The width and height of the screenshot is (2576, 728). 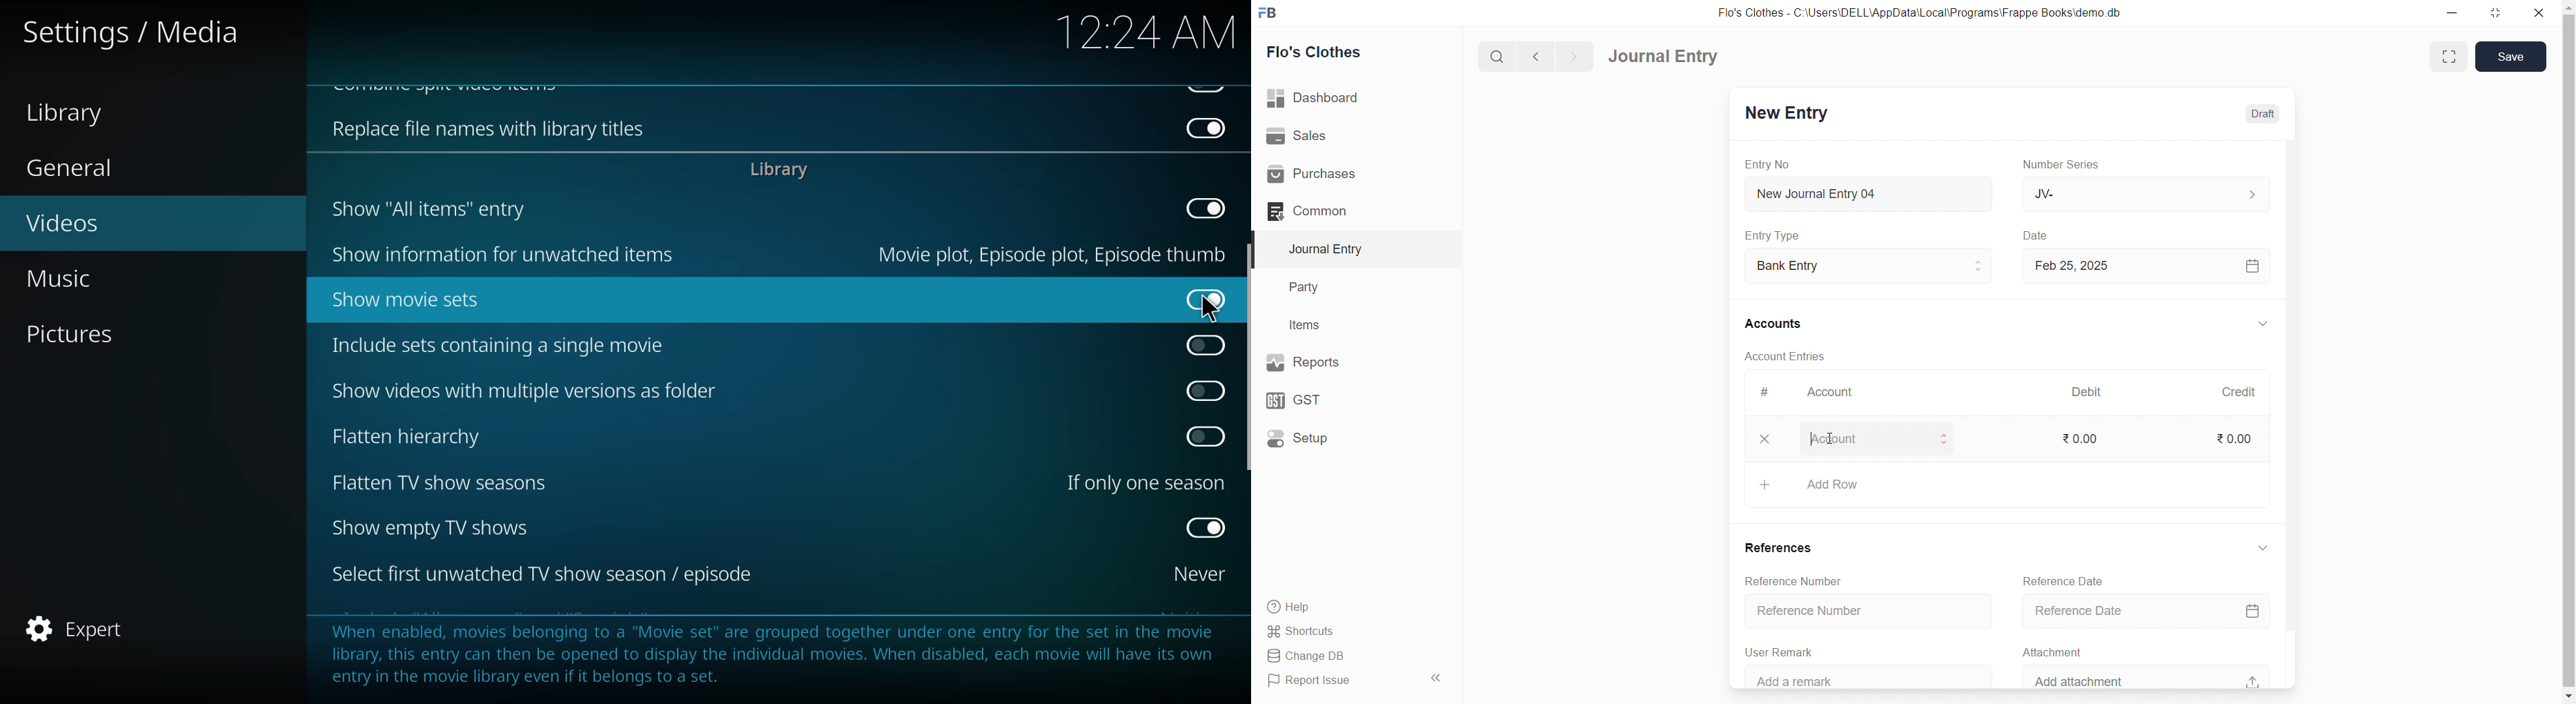 I want to click on settings media, so click(x=138, y=31).